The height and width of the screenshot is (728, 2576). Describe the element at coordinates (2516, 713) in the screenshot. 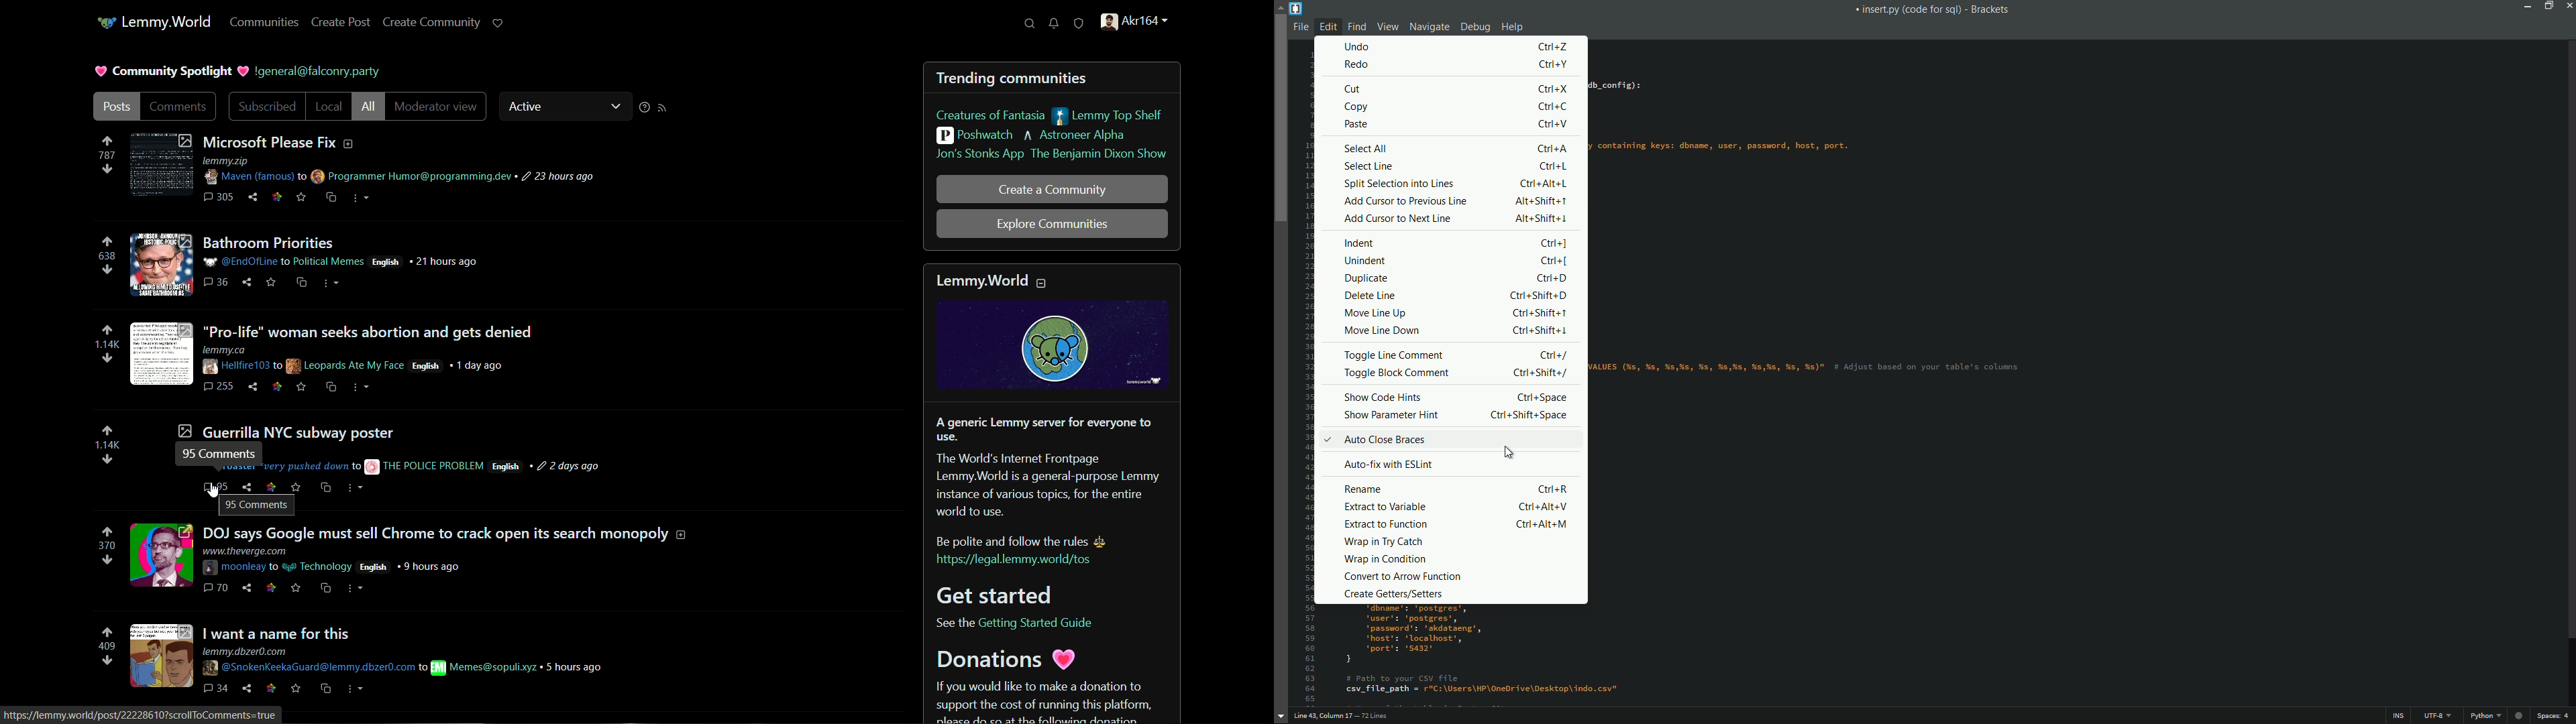

I see `web` at that location.